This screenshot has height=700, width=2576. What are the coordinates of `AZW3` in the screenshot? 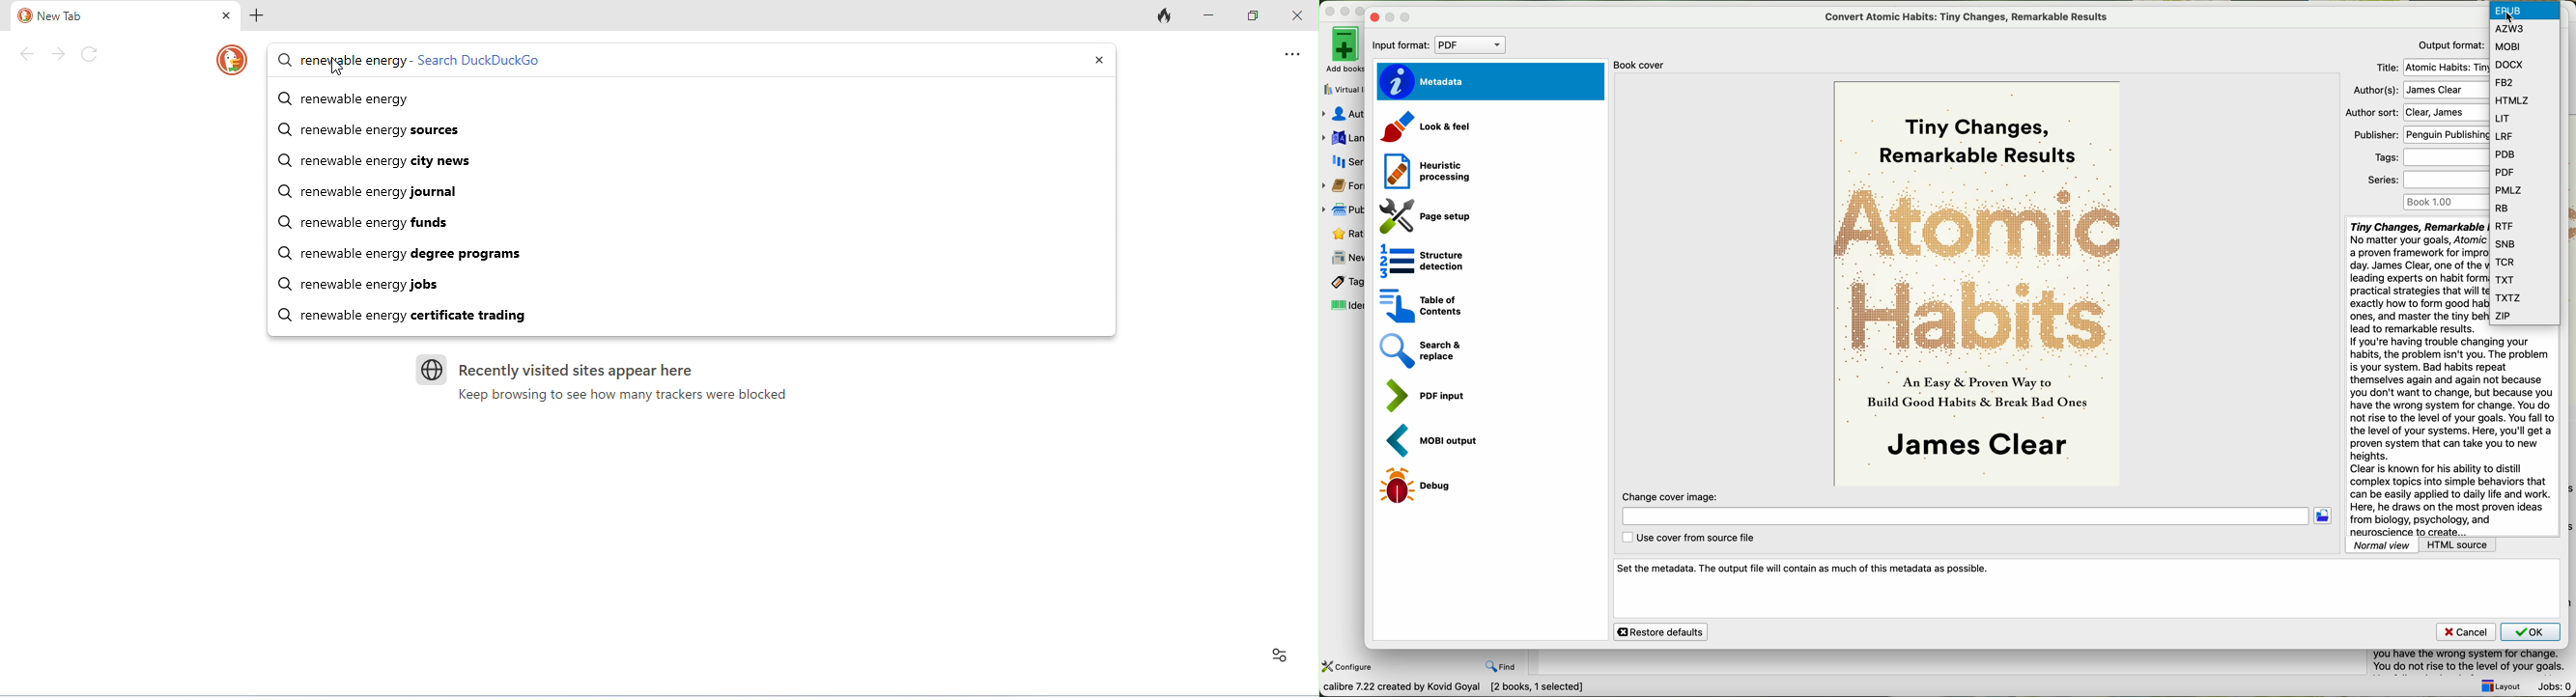 It's located at (2524, 28).